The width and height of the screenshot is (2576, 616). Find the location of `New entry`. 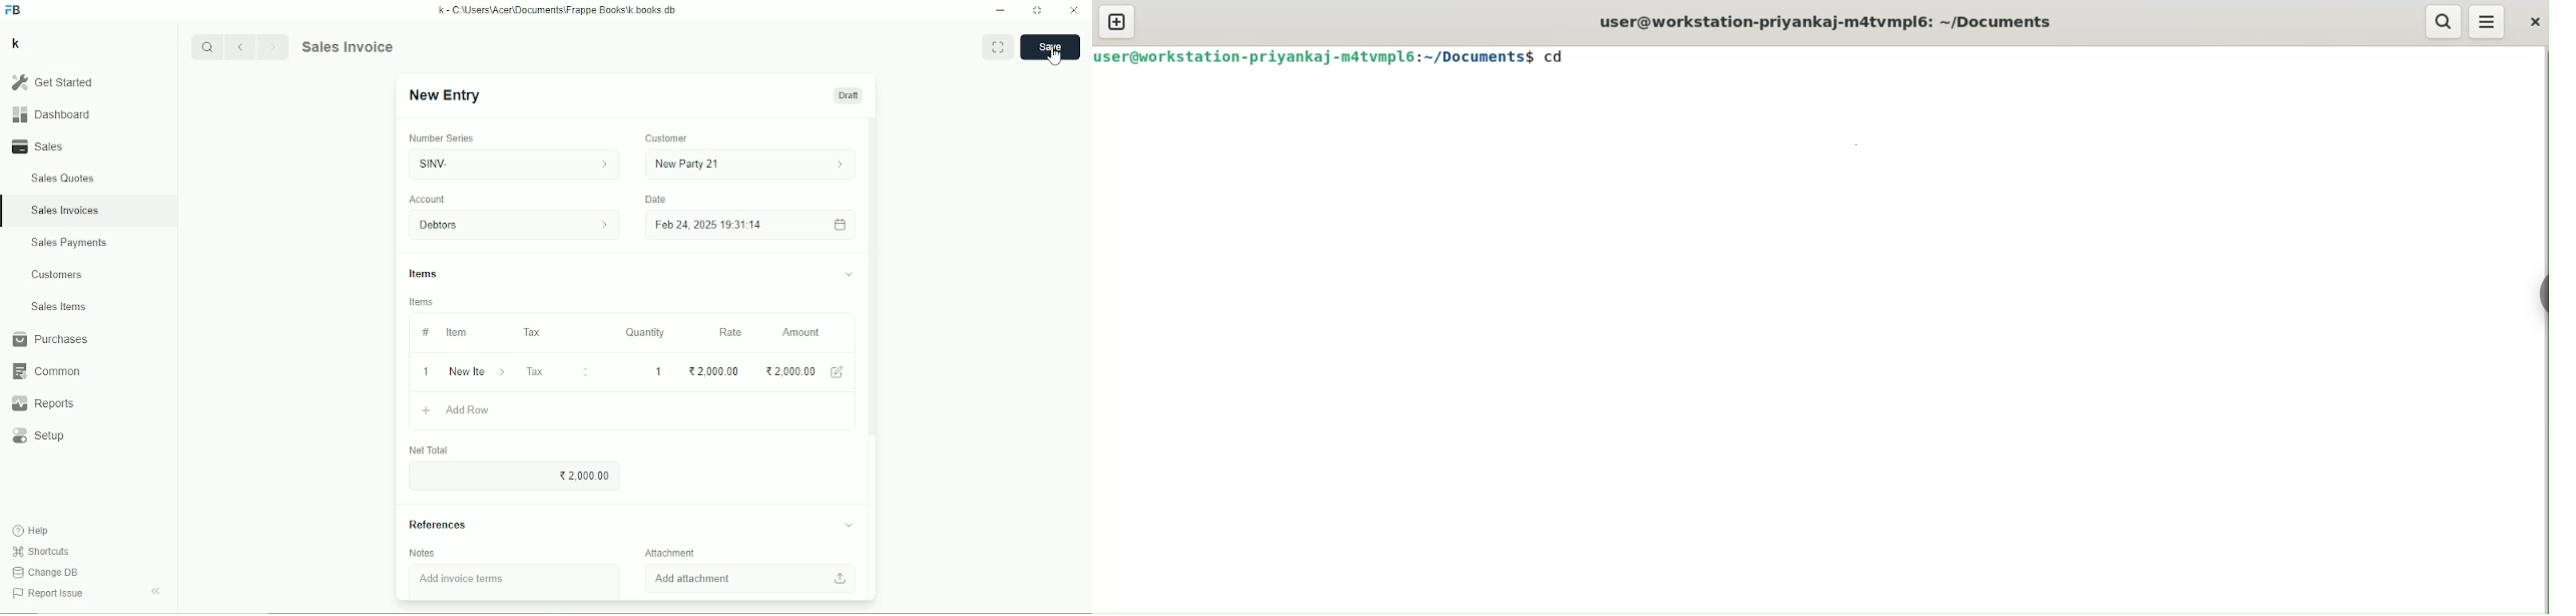

New entry is located at coordinates (445, 96).